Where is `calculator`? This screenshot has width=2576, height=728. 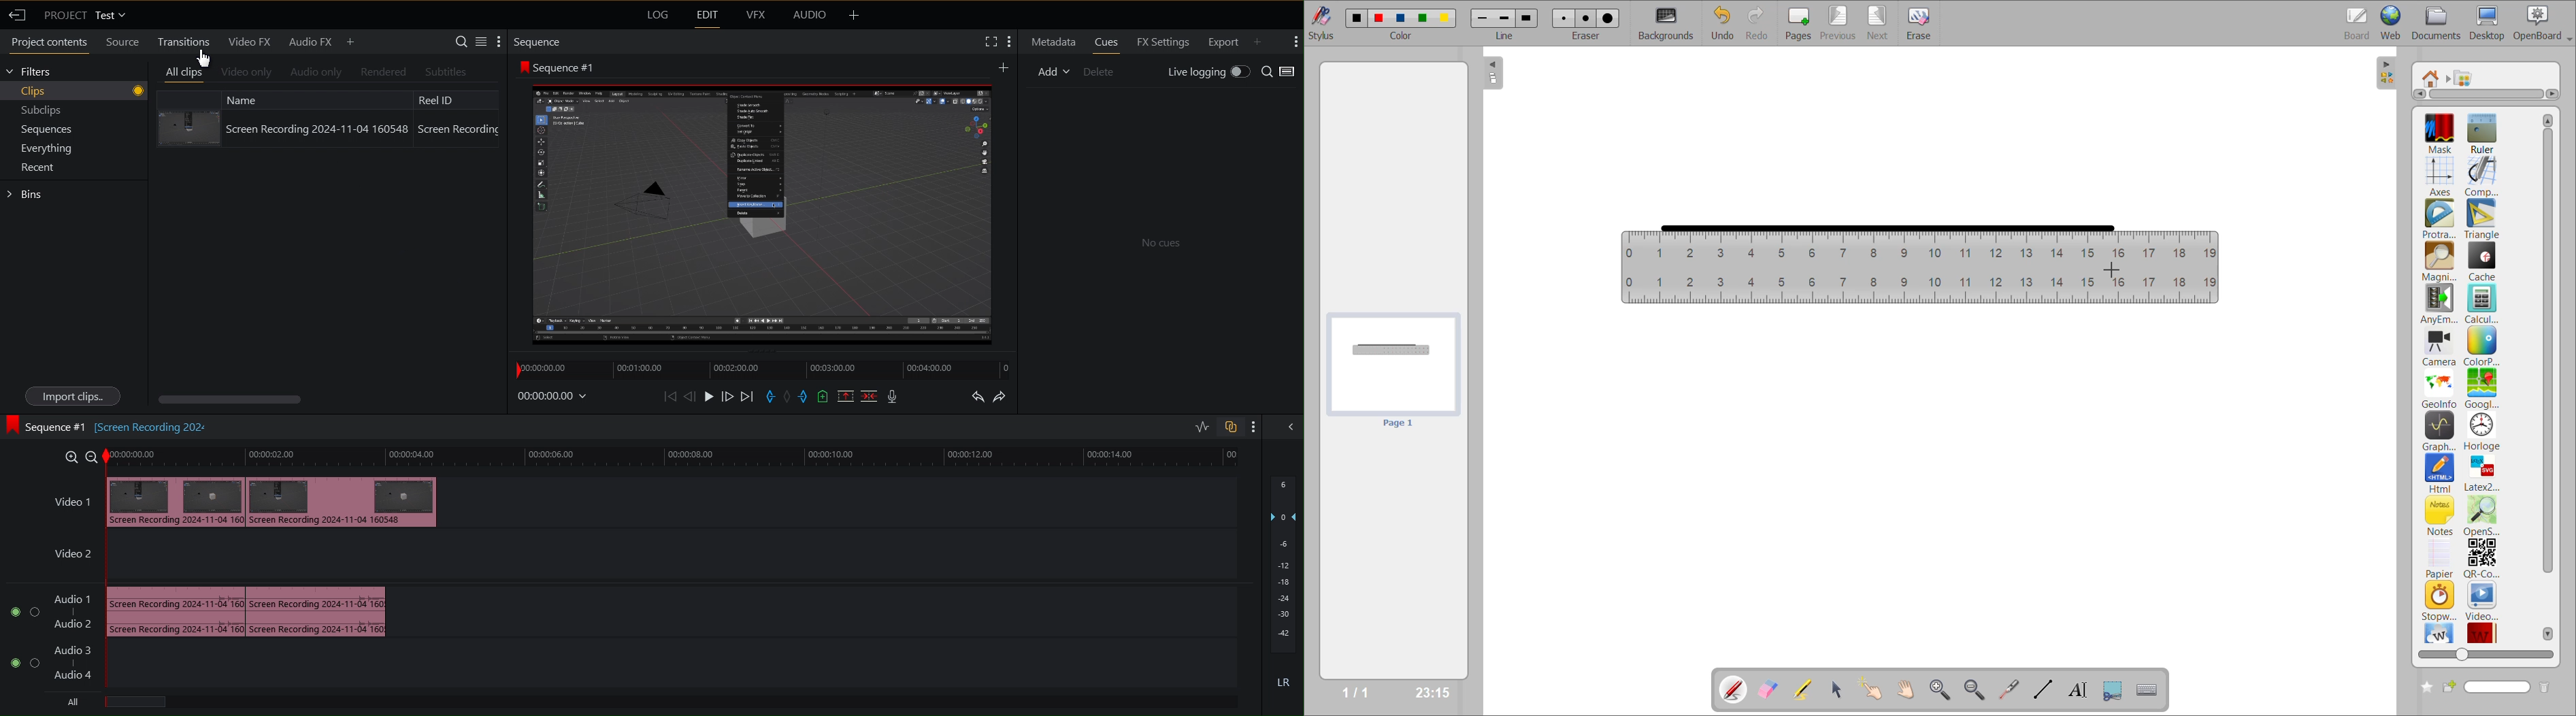
calculator is located at coordinates (2483, 303).